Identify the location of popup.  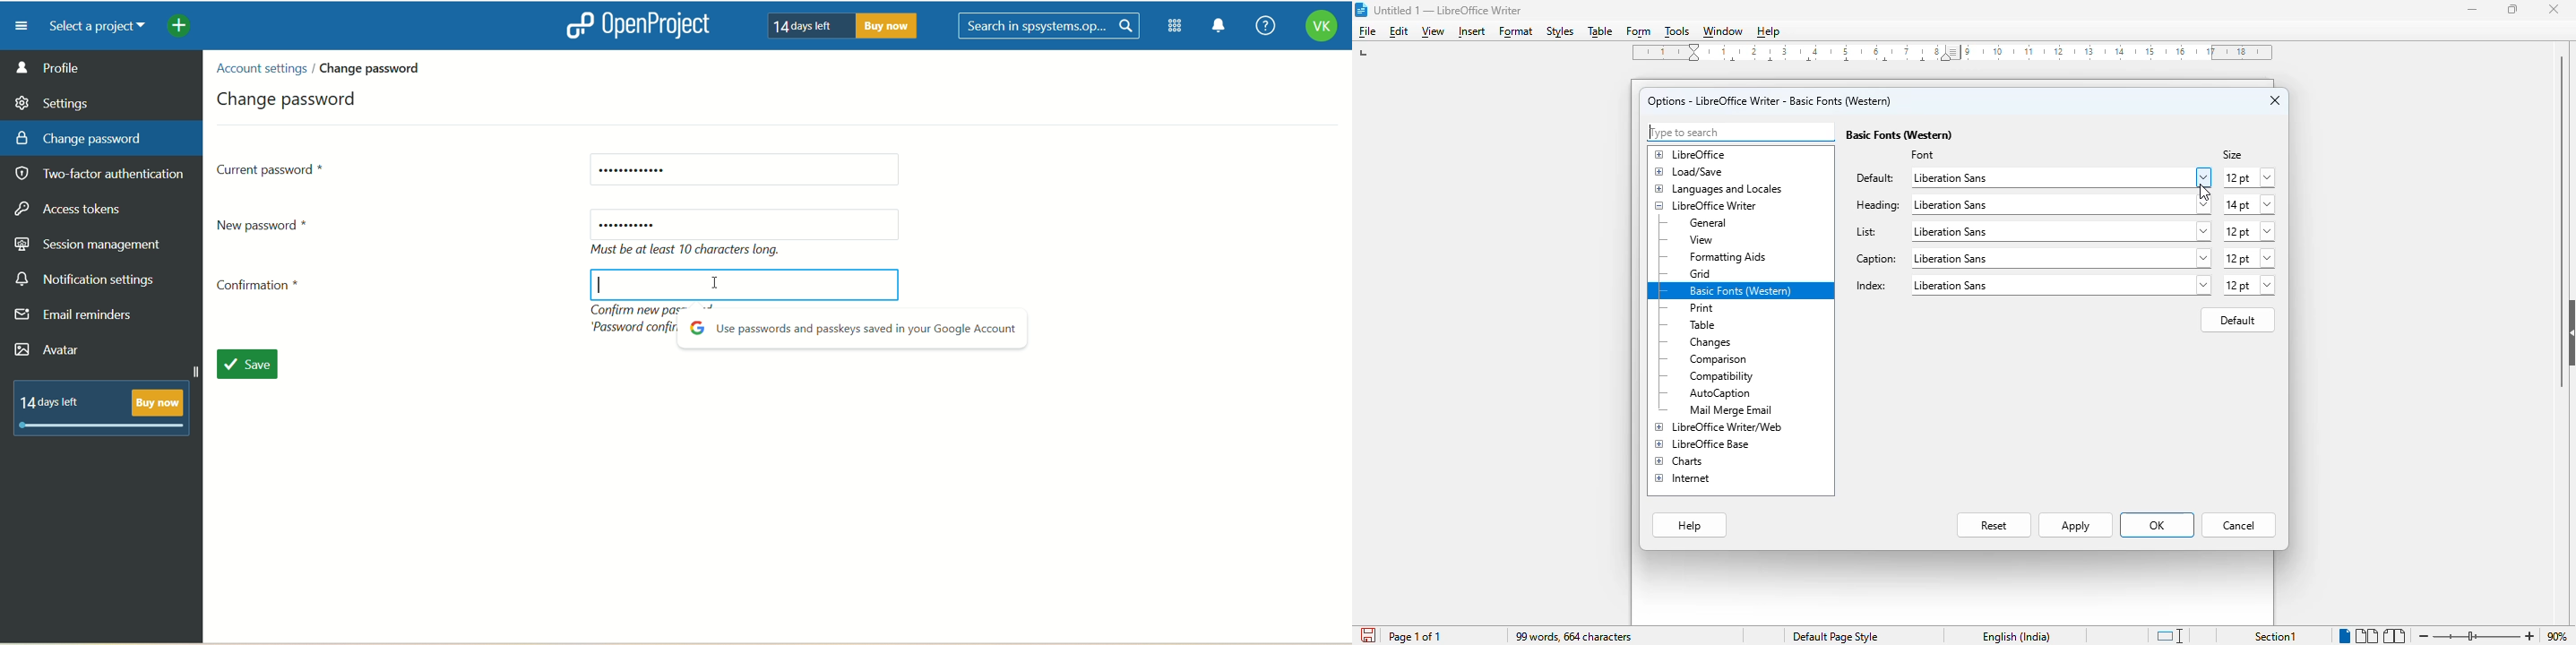
(855, 327).